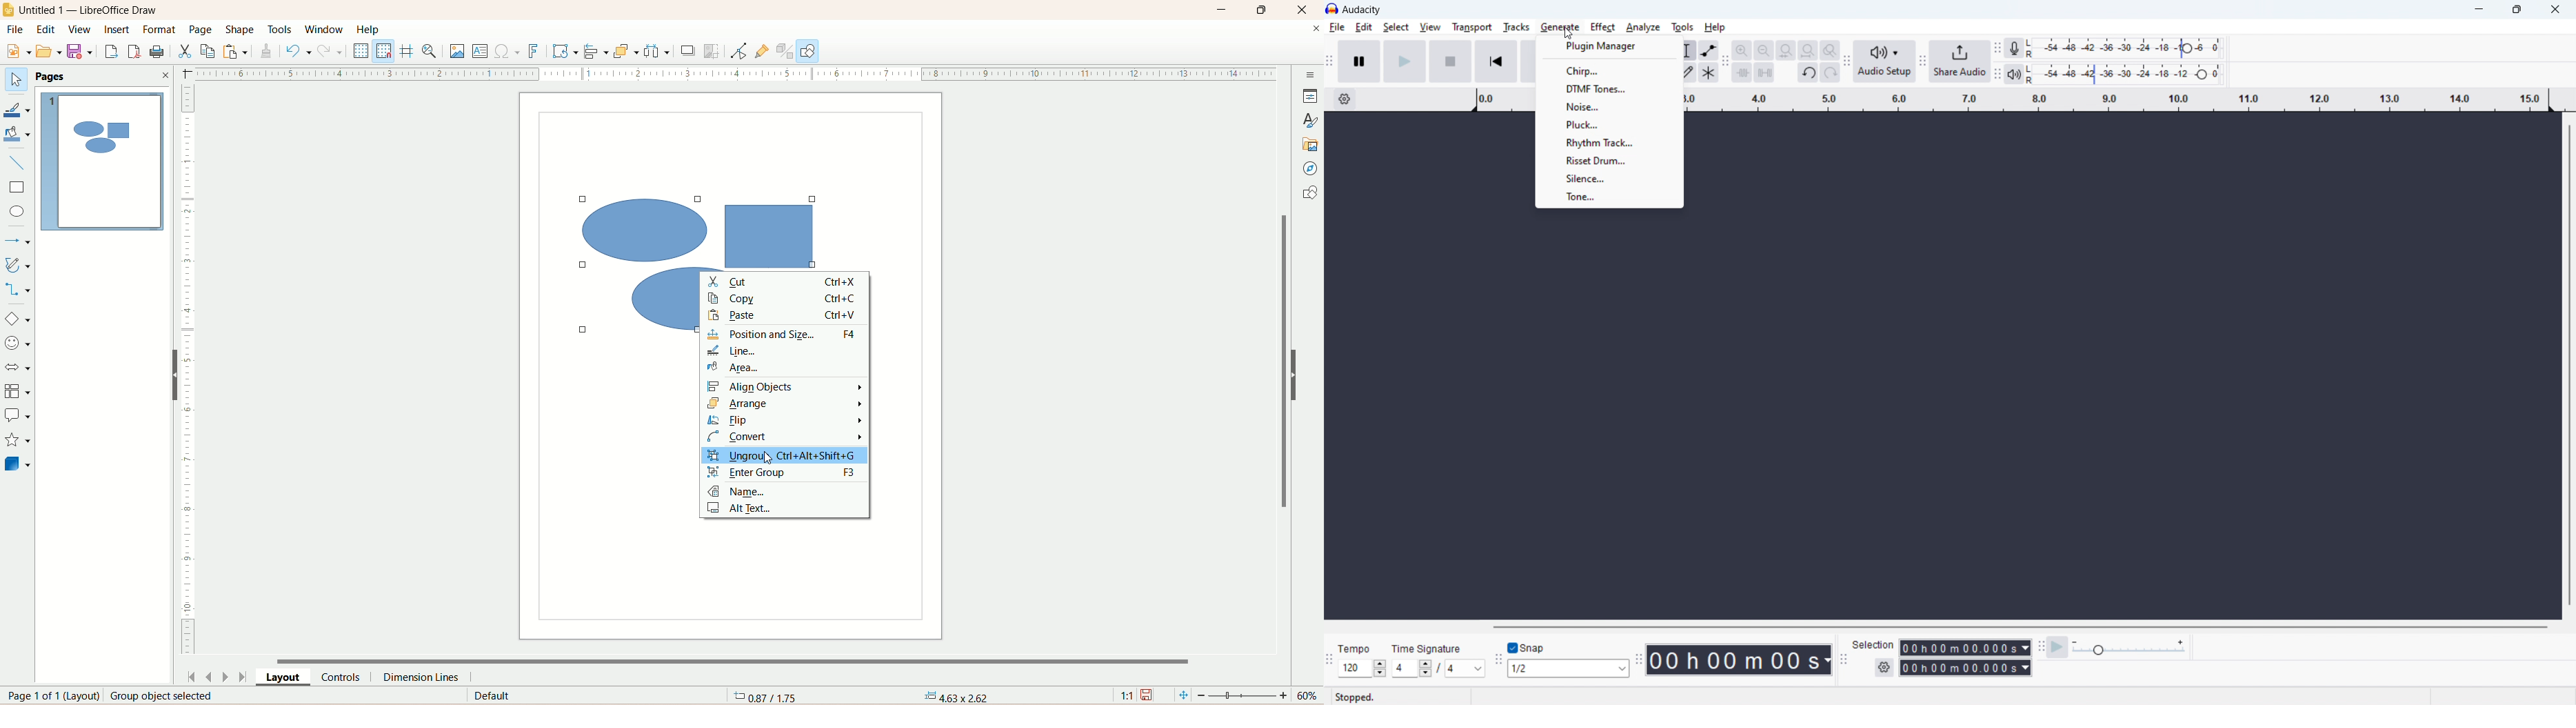  What do you see at coordinates (1787, 50) in the screenshot?
I see `fit selection to width` at bounding box center [1787, 50].